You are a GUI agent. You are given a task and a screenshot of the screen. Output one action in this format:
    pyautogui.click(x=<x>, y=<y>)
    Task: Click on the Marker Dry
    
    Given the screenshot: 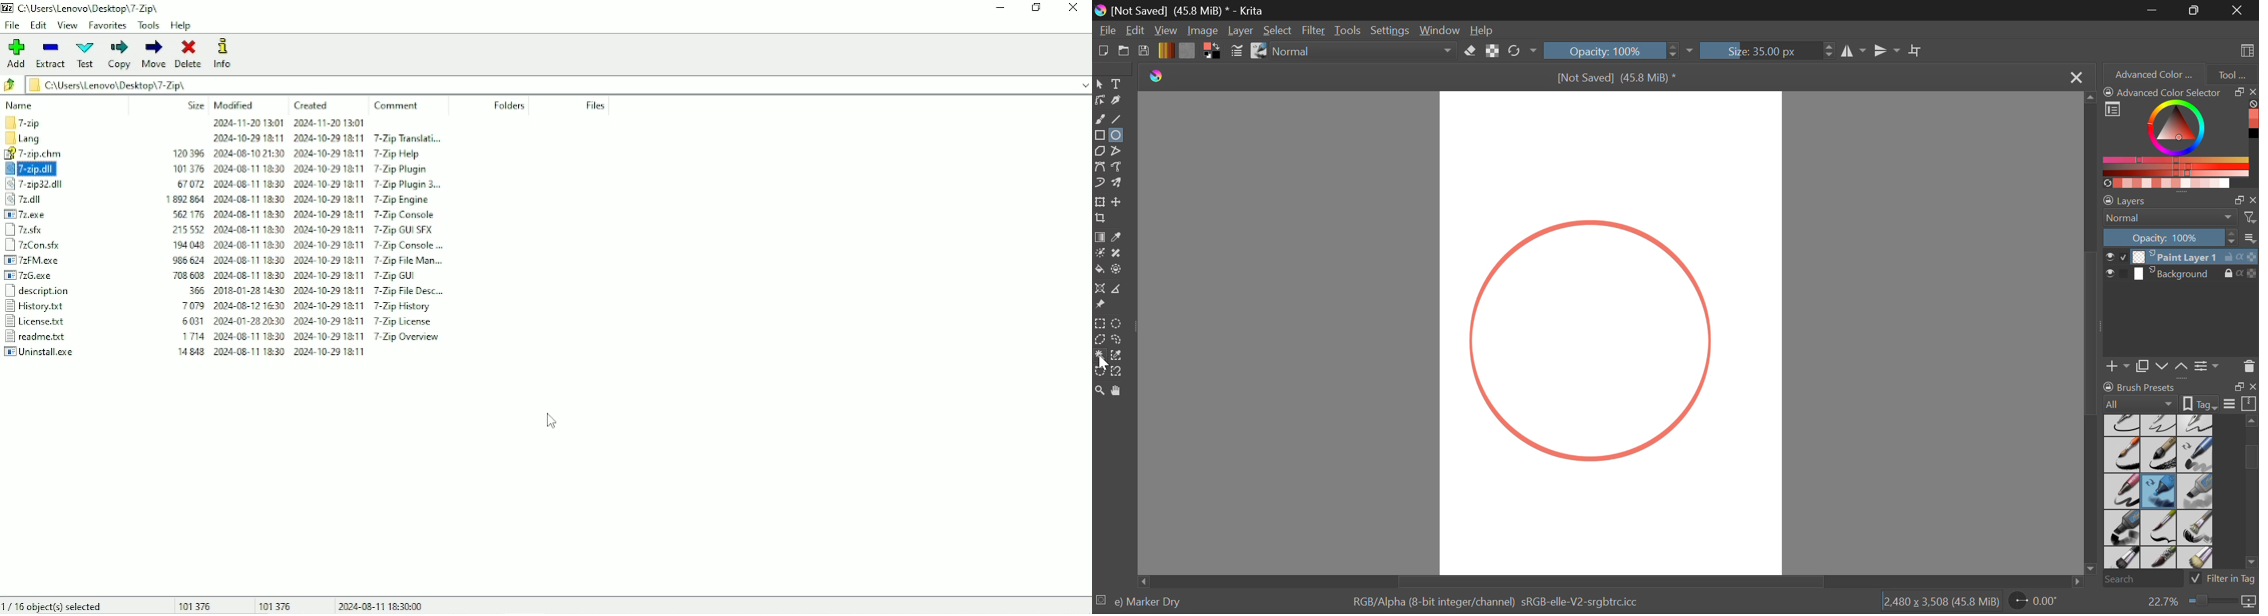 What is the action you would take?
    pyautogui.click(x=2160, y=491)
    